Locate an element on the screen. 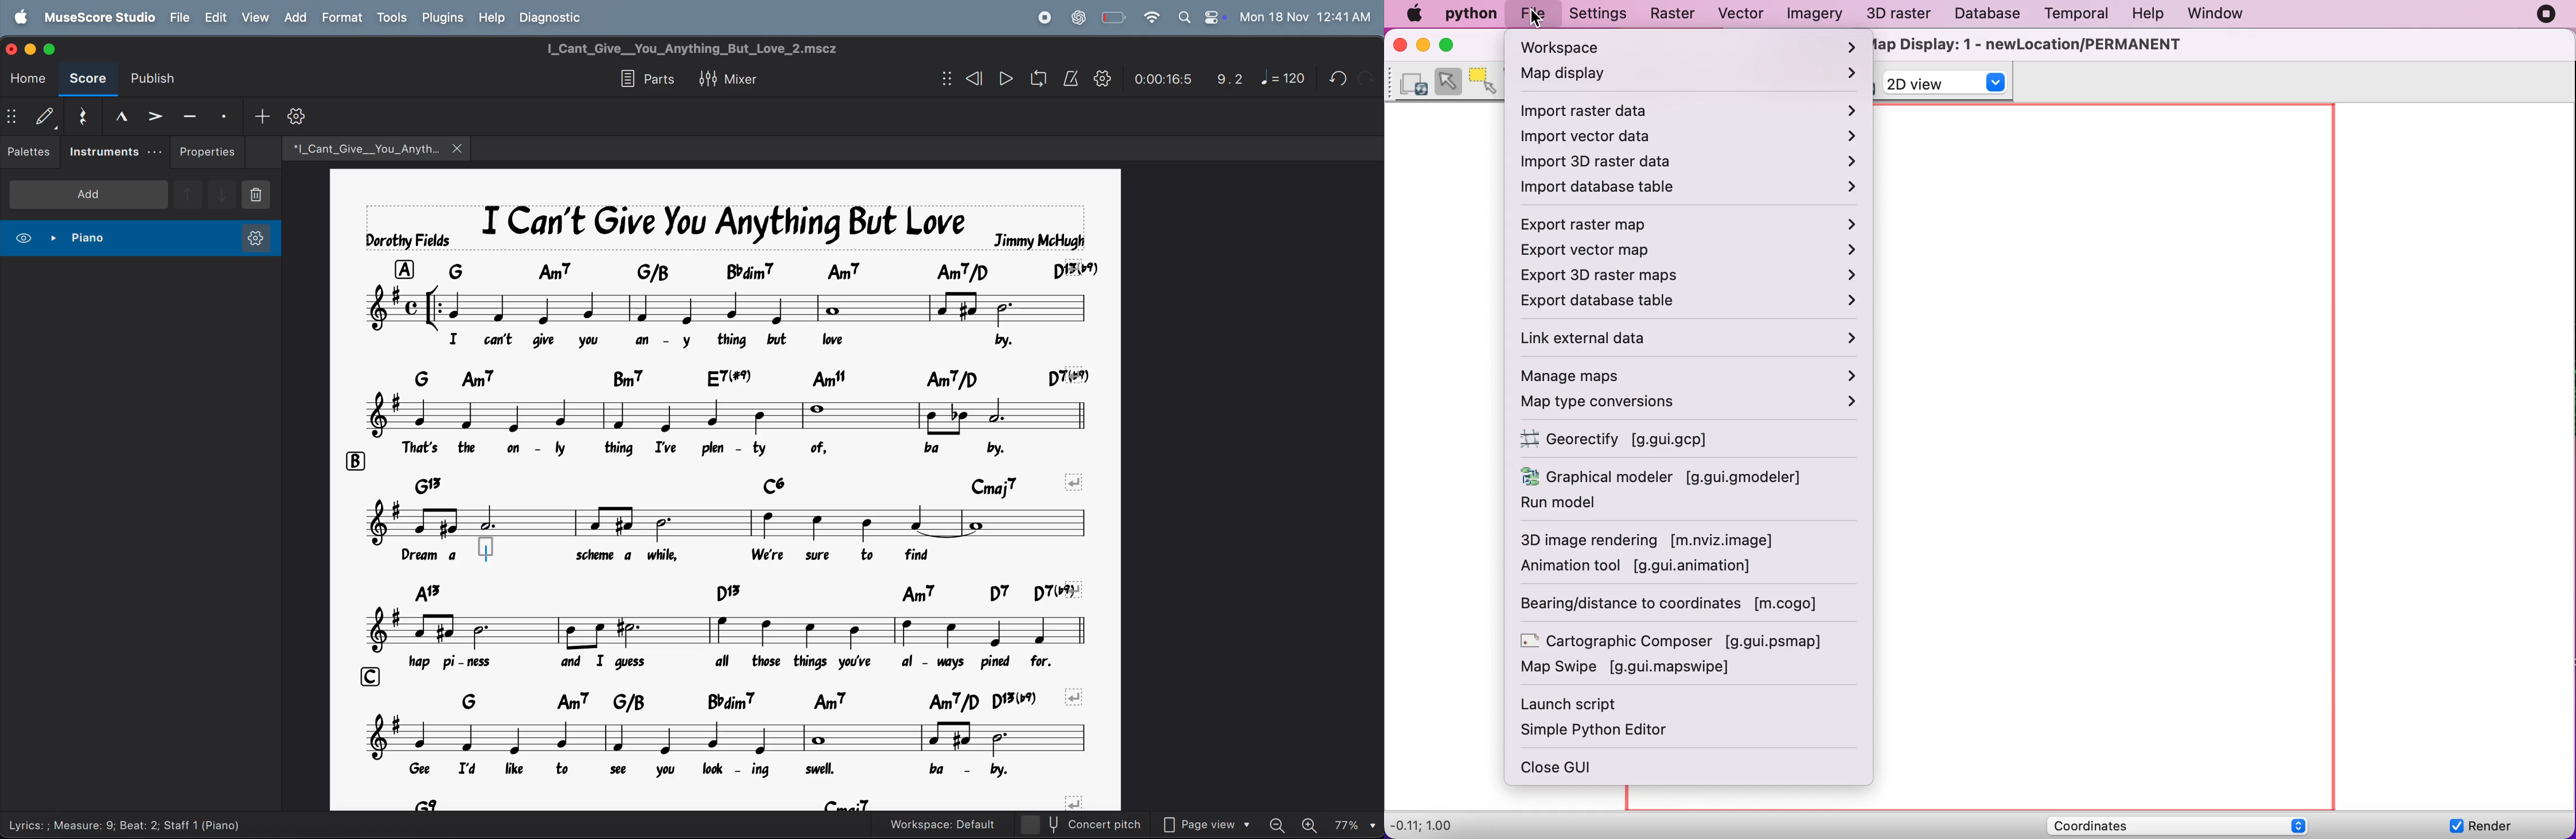 The width and height of the screenshot is (2576, 840). lyrics is located at coordinates (748, 770).